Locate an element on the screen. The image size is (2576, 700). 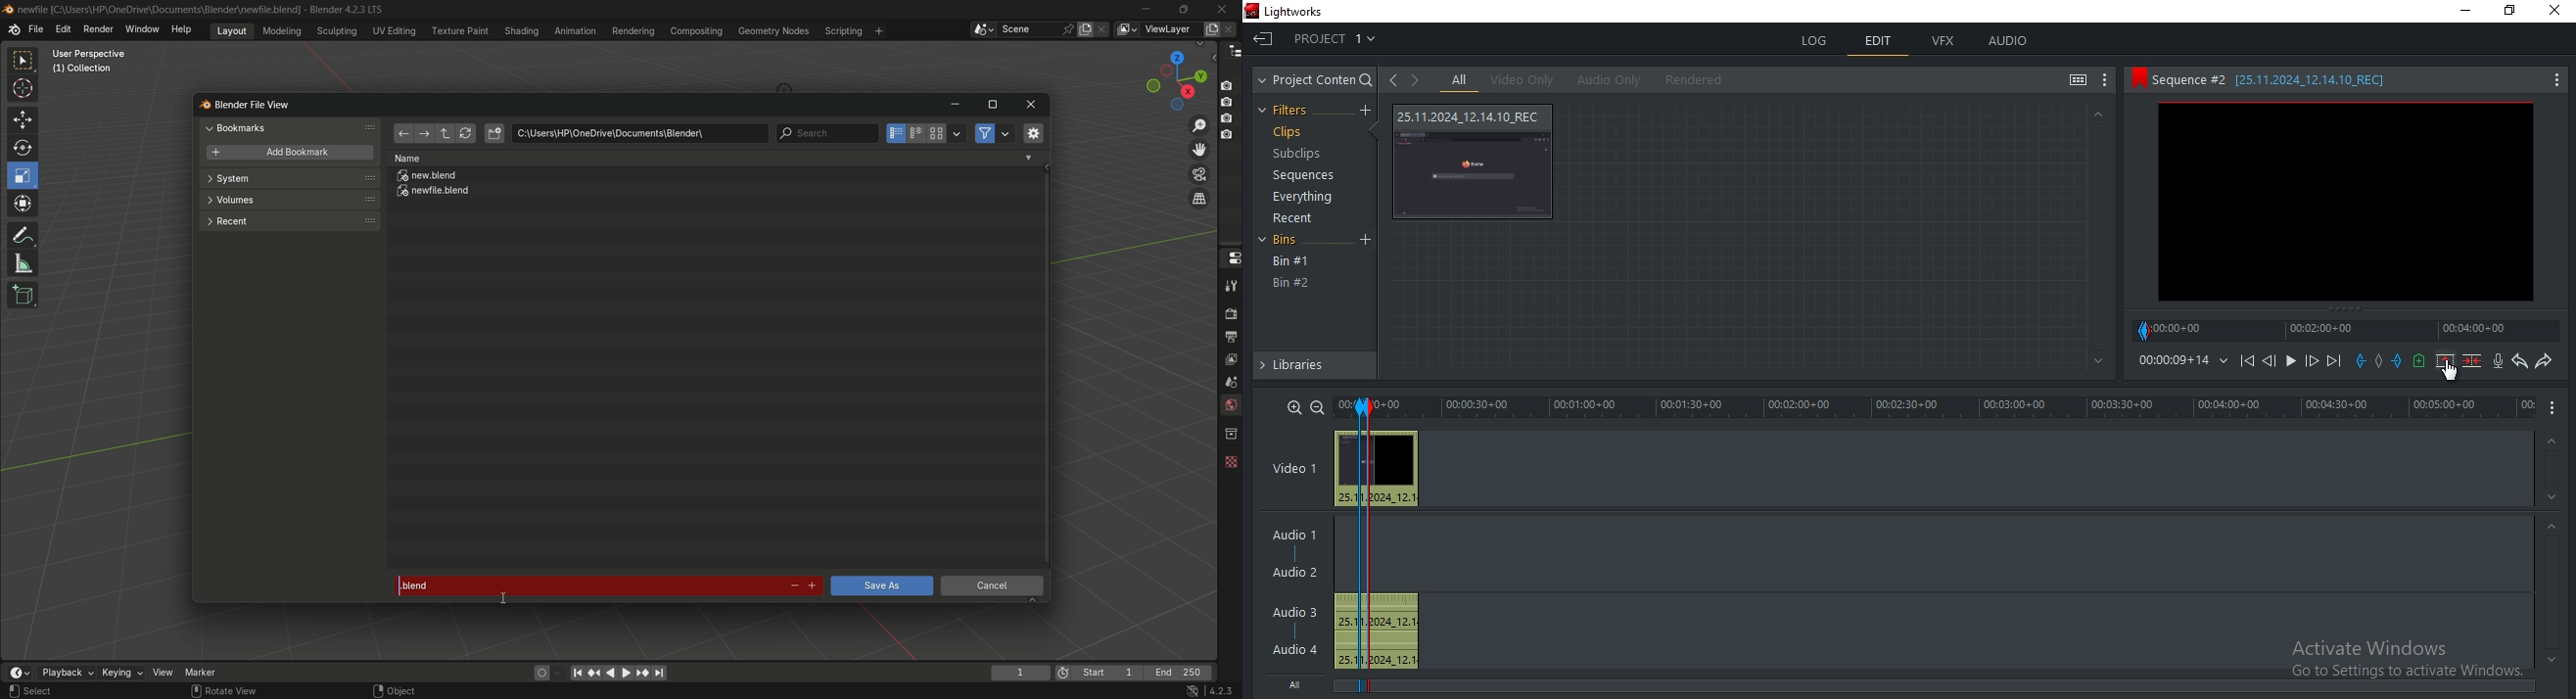
libraries is located at coordinates (1313, 369).